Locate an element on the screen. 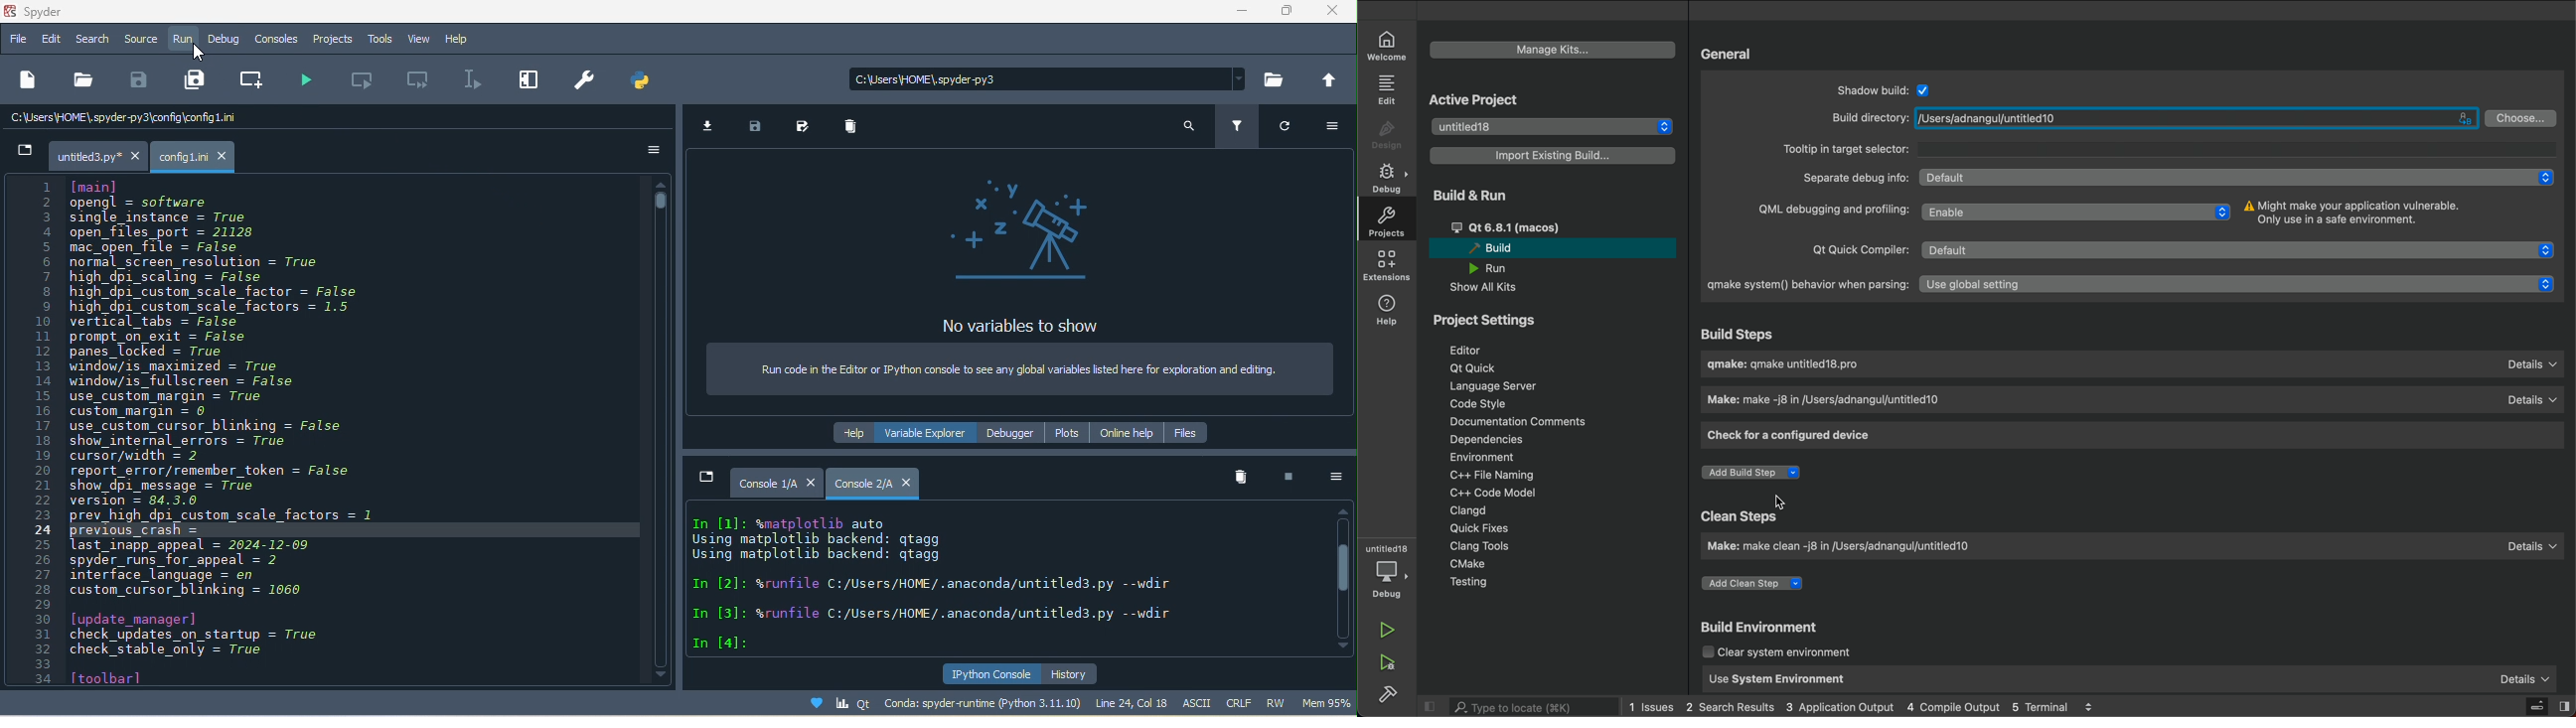 The image size is (2576, 728). Clang Tools is located at coordinates (1482, 545).